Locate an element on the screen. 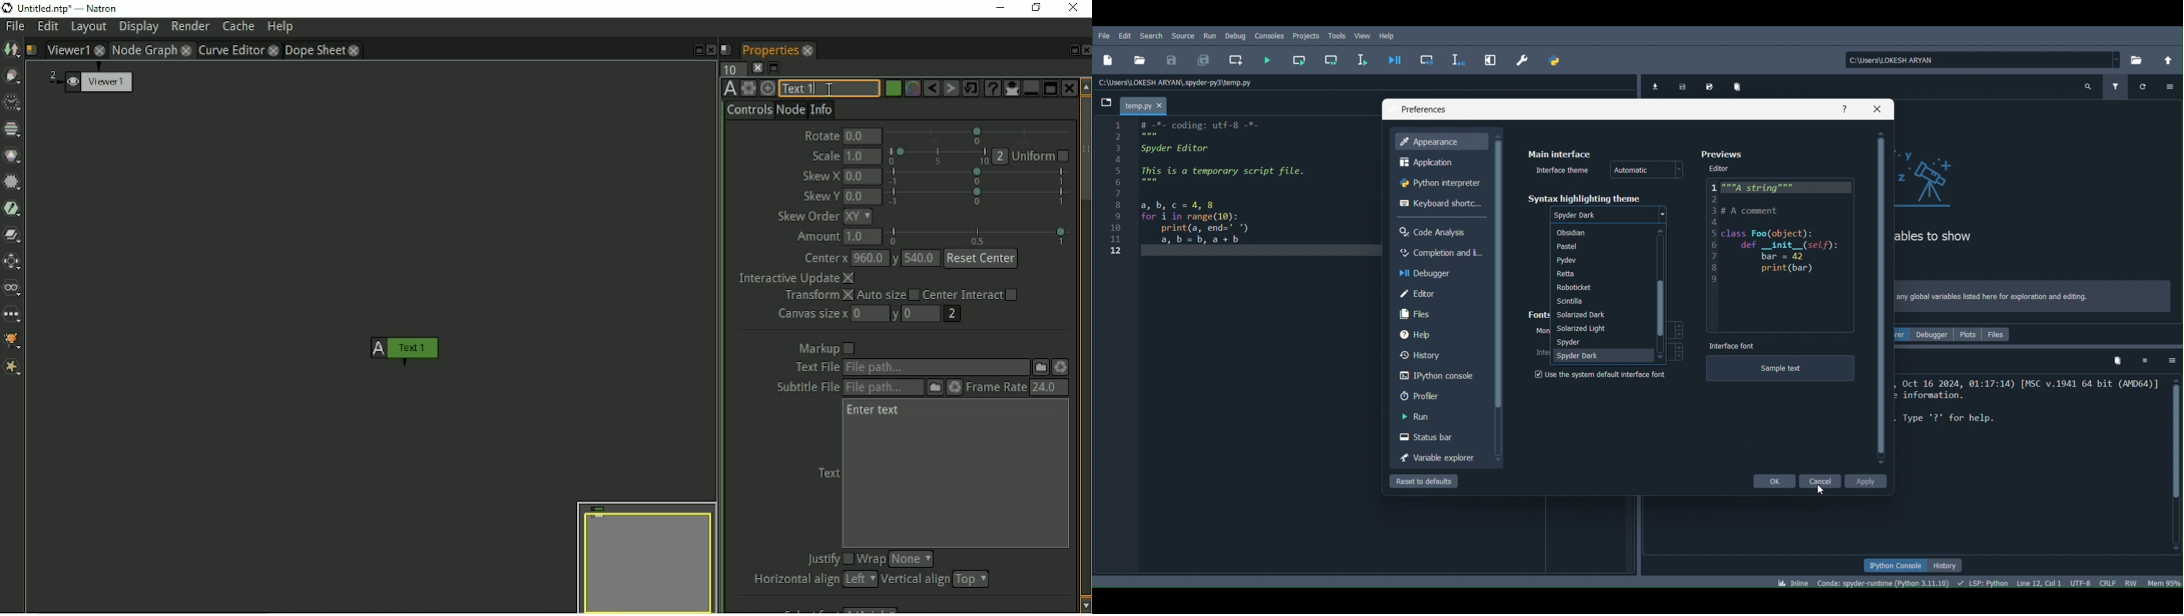 The width and height of the screenshot is (2184, 616). Appearance is located at coordinates (1443, 141).